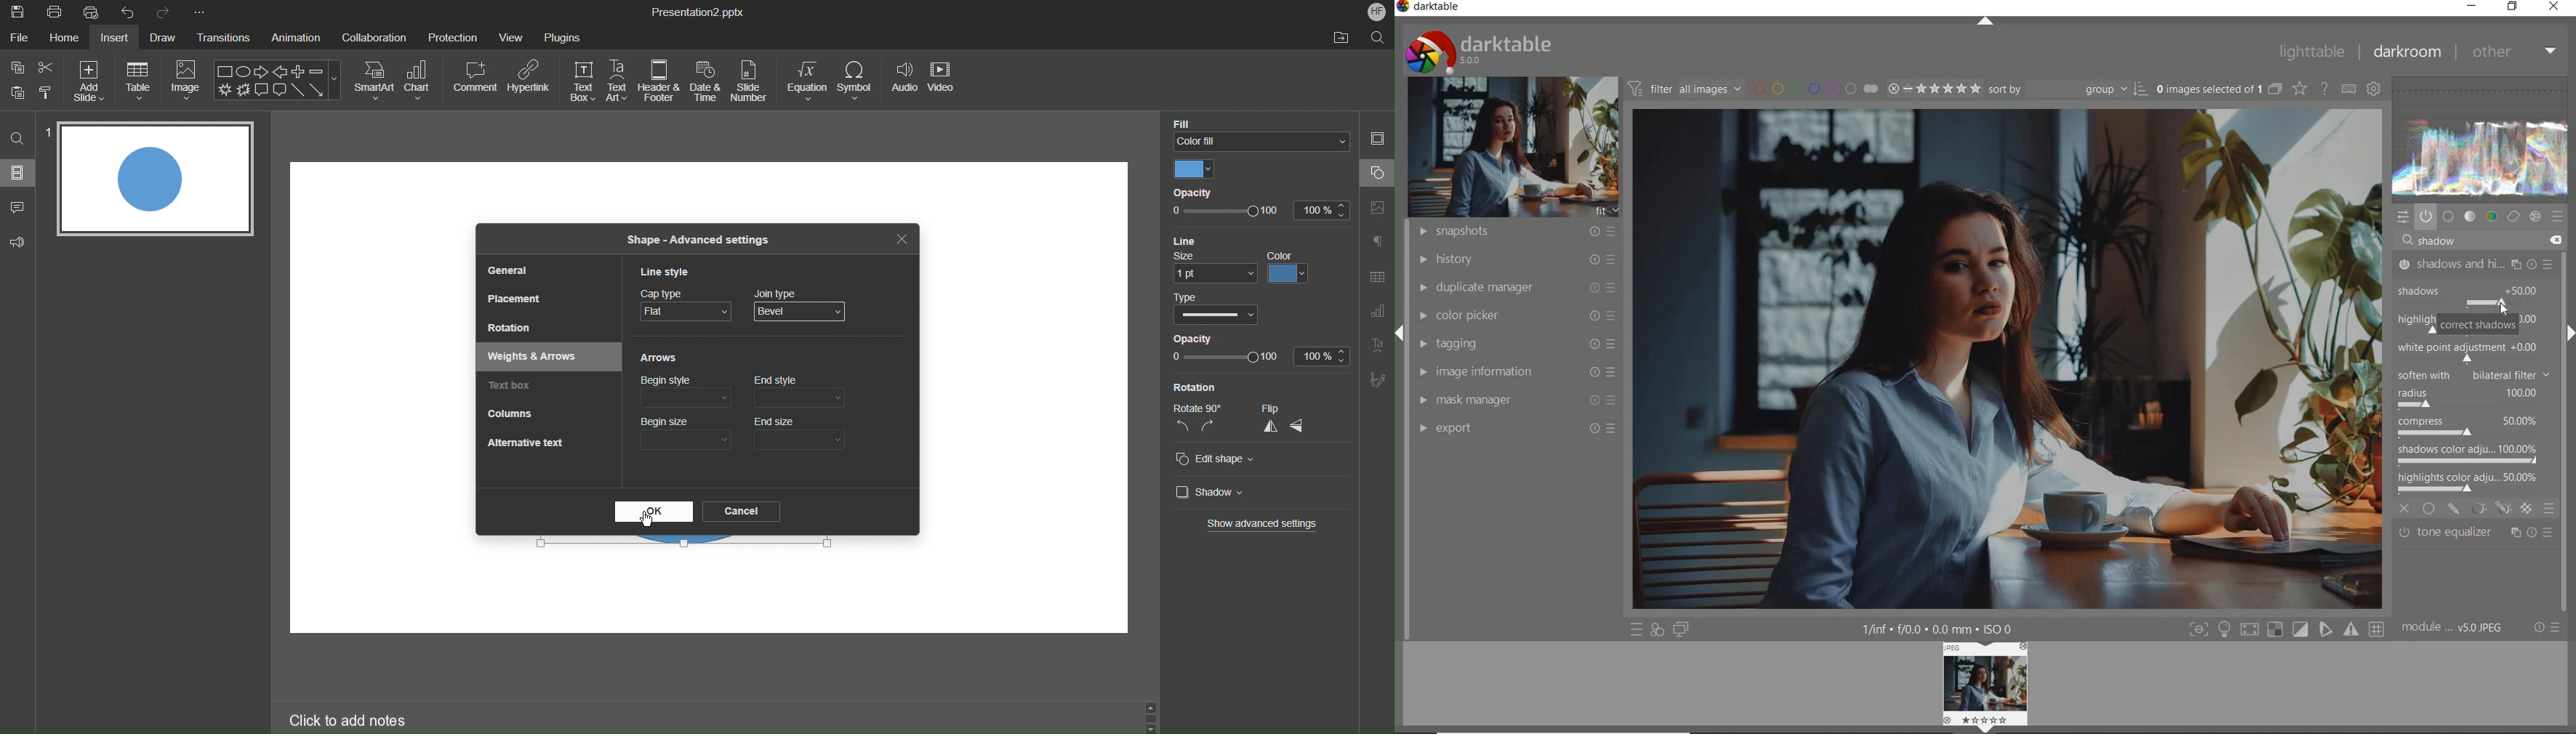 This screenshot has width=2576, height=756. What do you see at coordinates (801, 604) in the screenshot?
I see `workspace` at bounding box center [801, 604].